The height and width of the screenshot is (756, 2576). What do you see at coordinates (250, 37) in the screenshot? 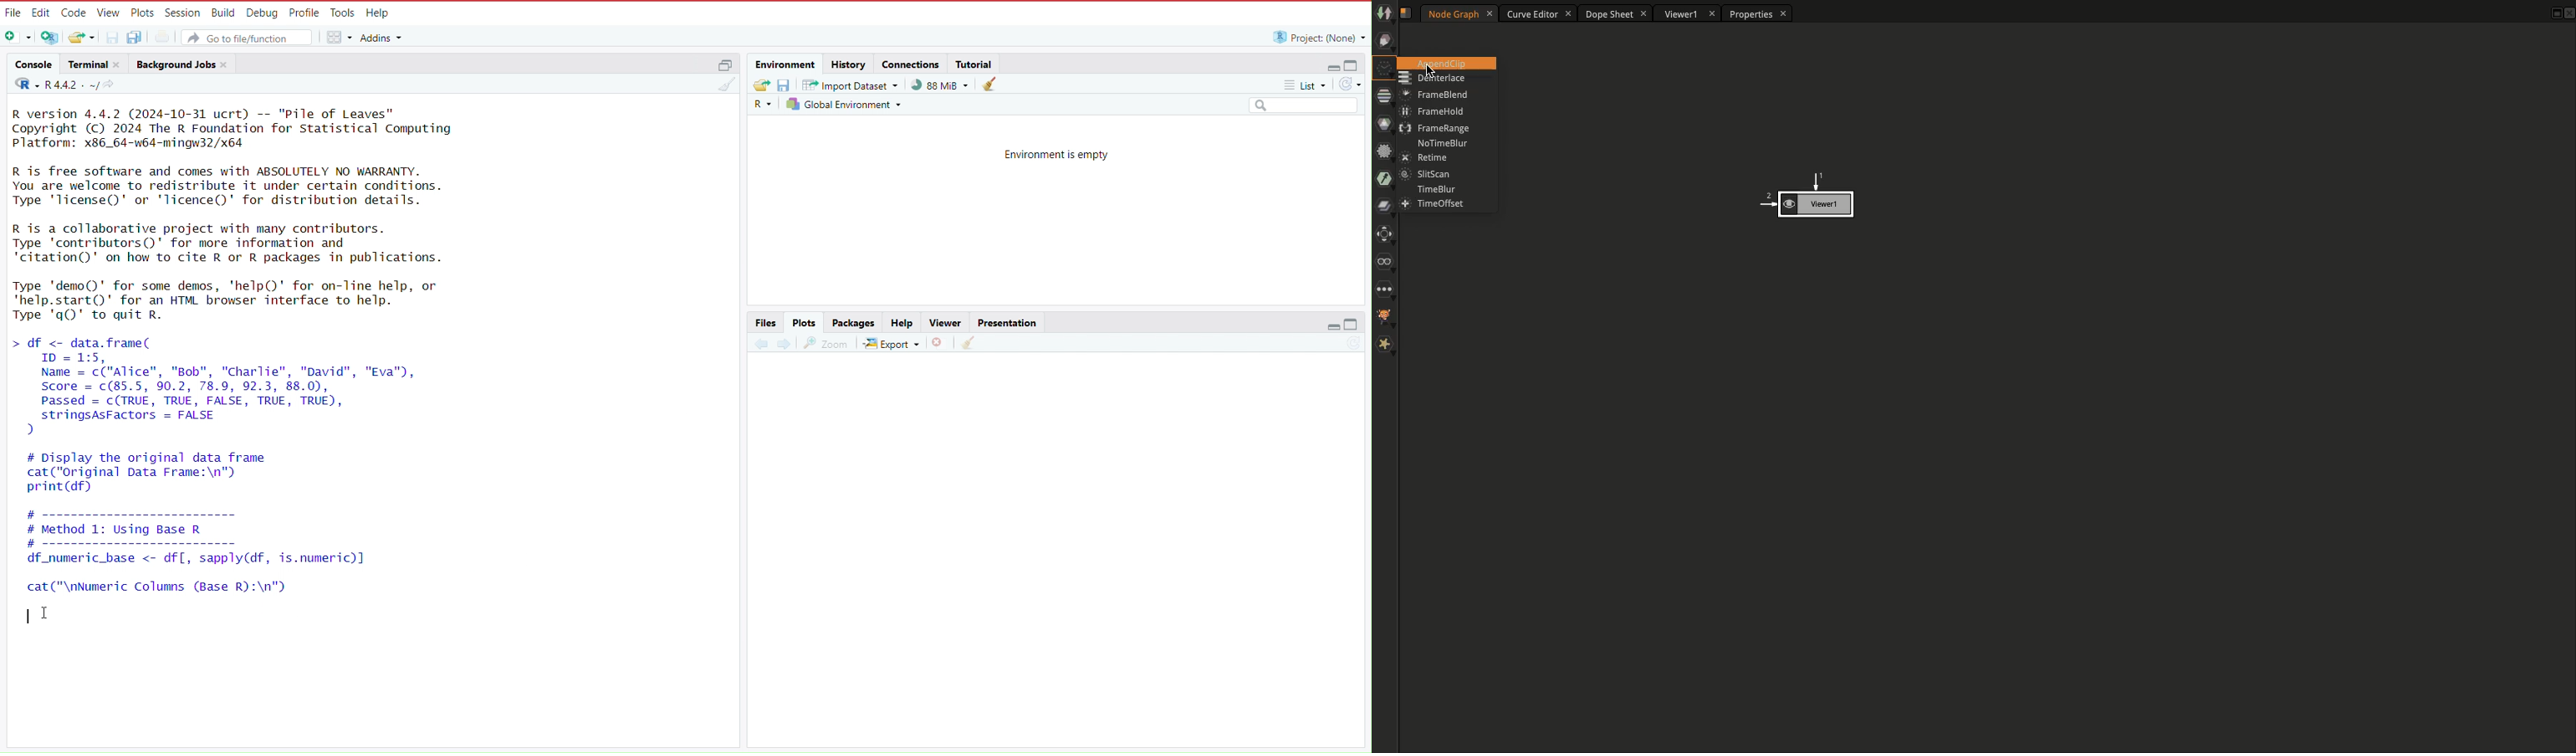
I see `Go to file/function` at bounding box center [250, 37].